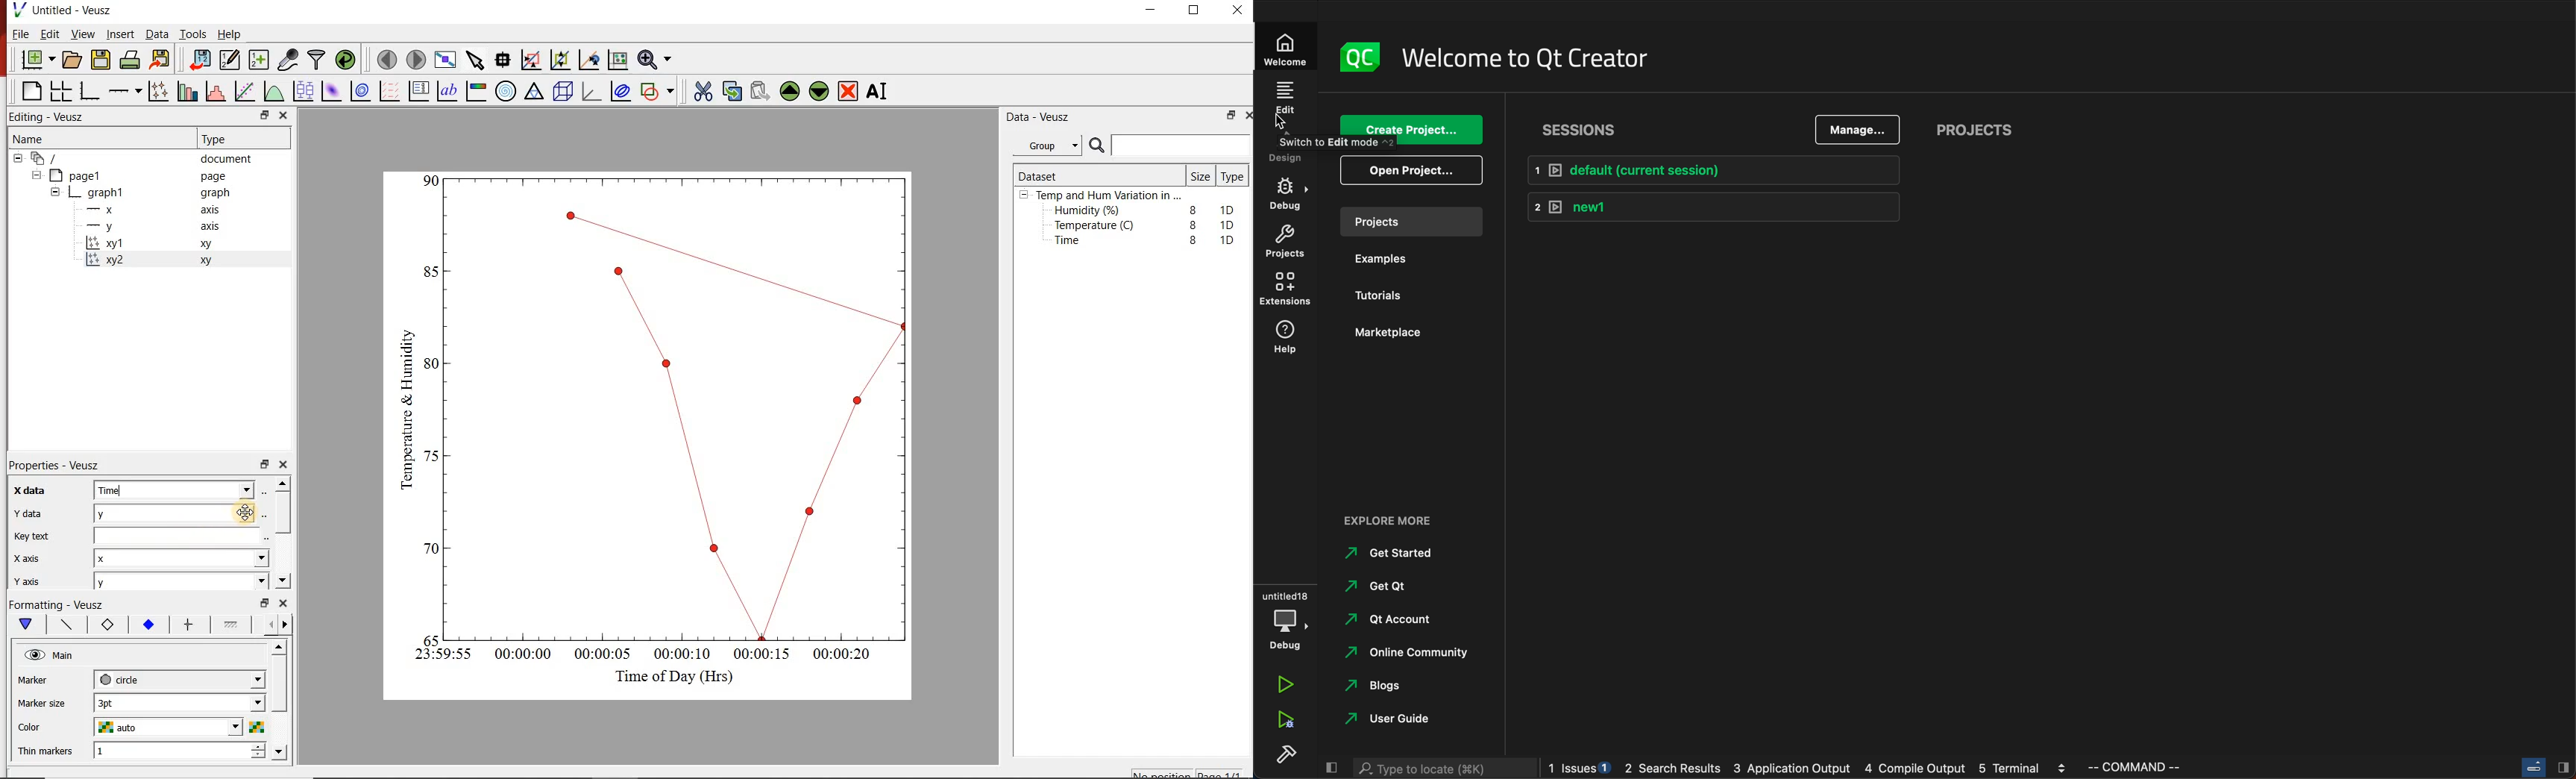 The image size is (2576, 784). I want to click on Marker size, so click(48, 701).